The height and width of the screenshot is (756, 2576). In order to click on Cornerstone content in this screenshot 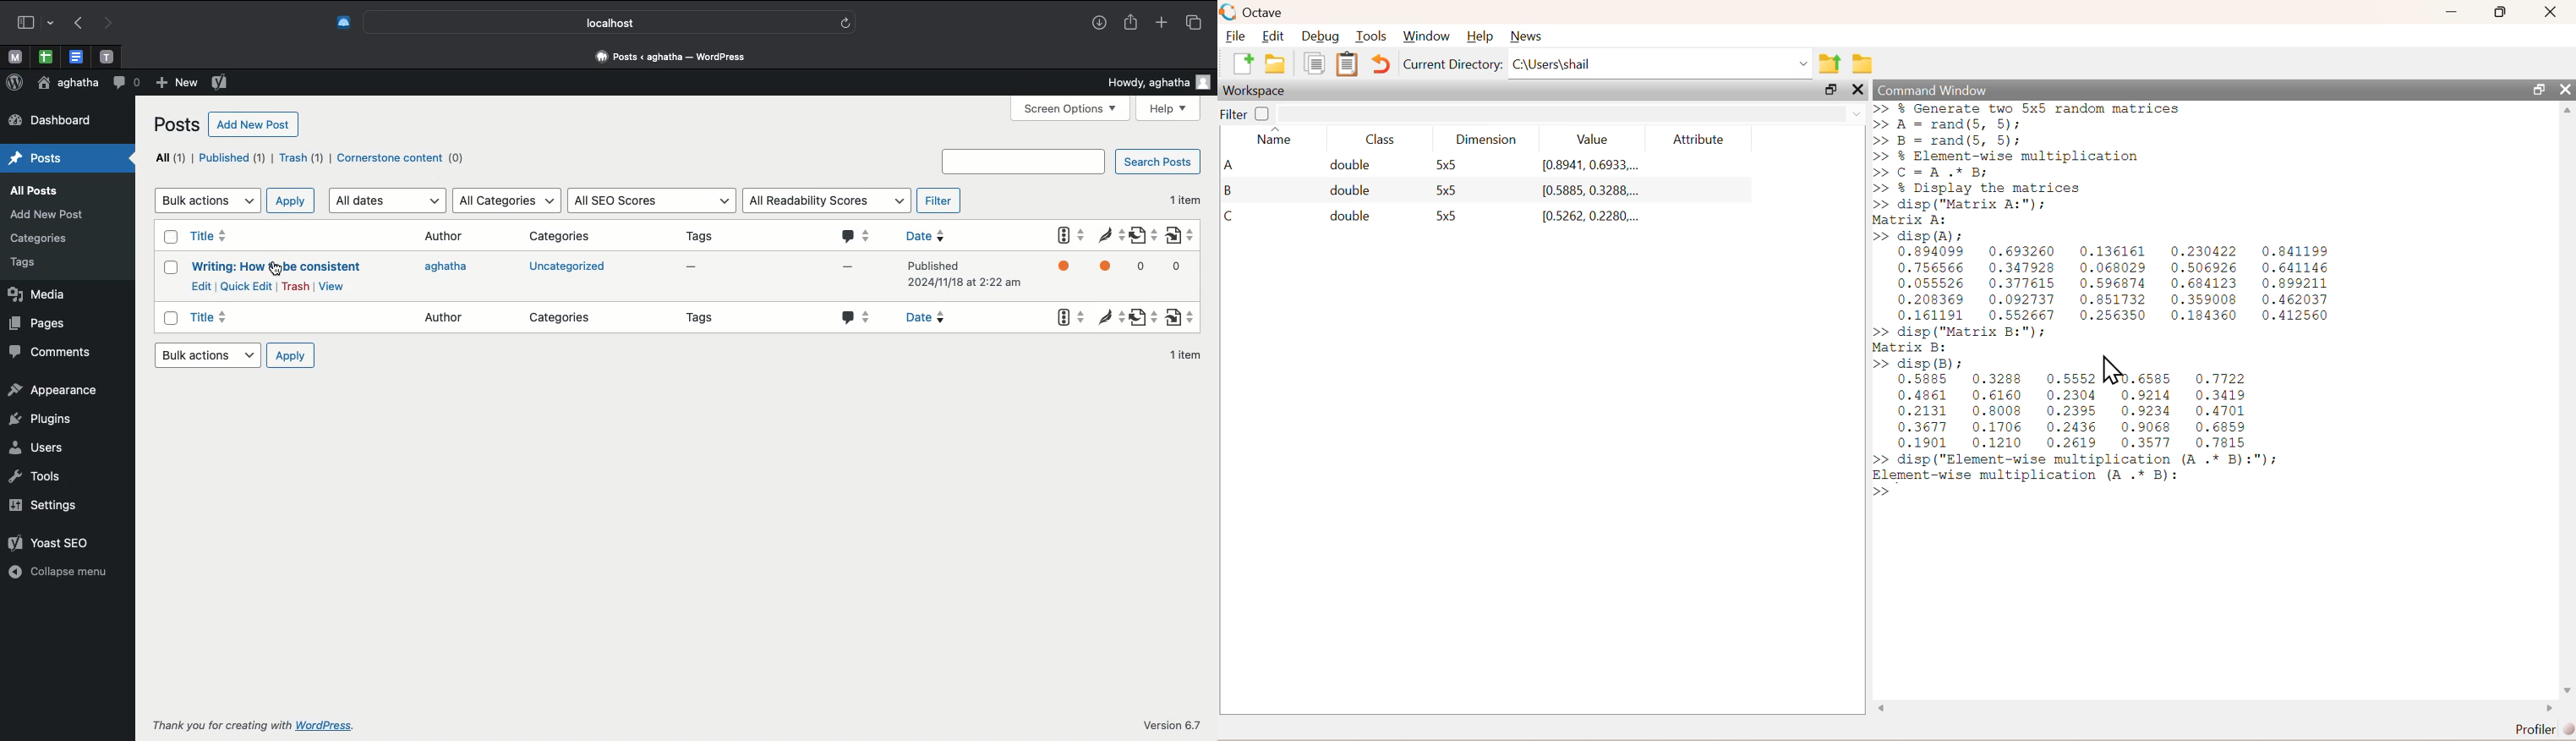, I will do `click(402, 158)`.